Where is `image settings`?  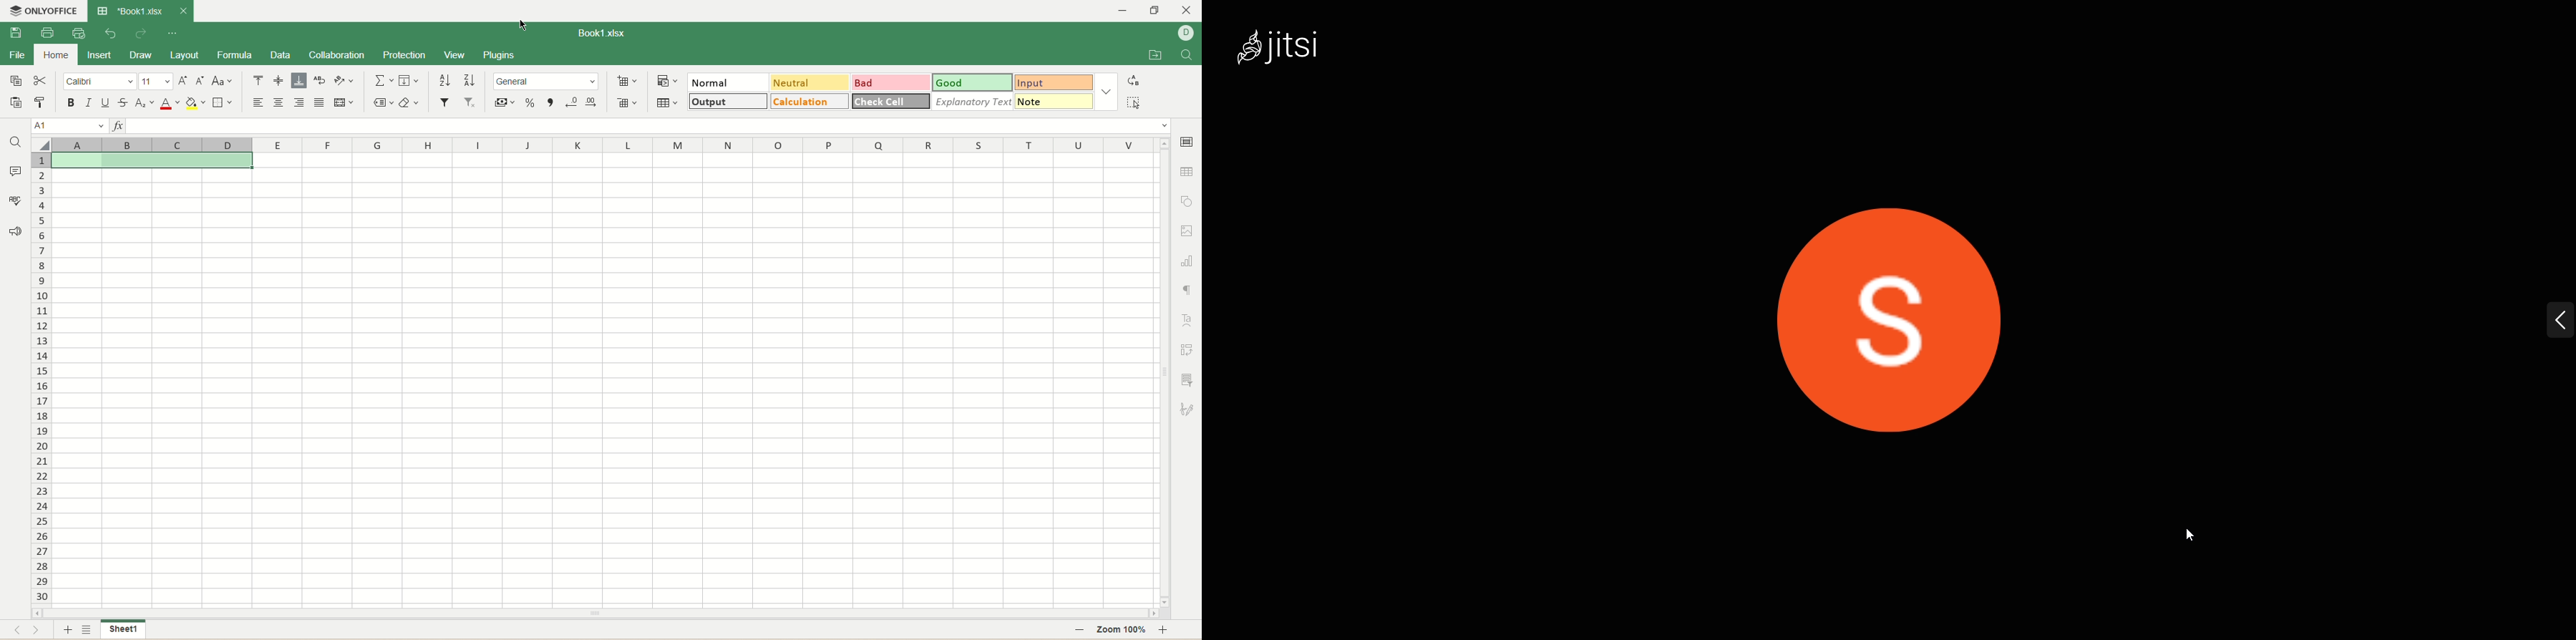 image settings is located at coordinates (1188, 230).